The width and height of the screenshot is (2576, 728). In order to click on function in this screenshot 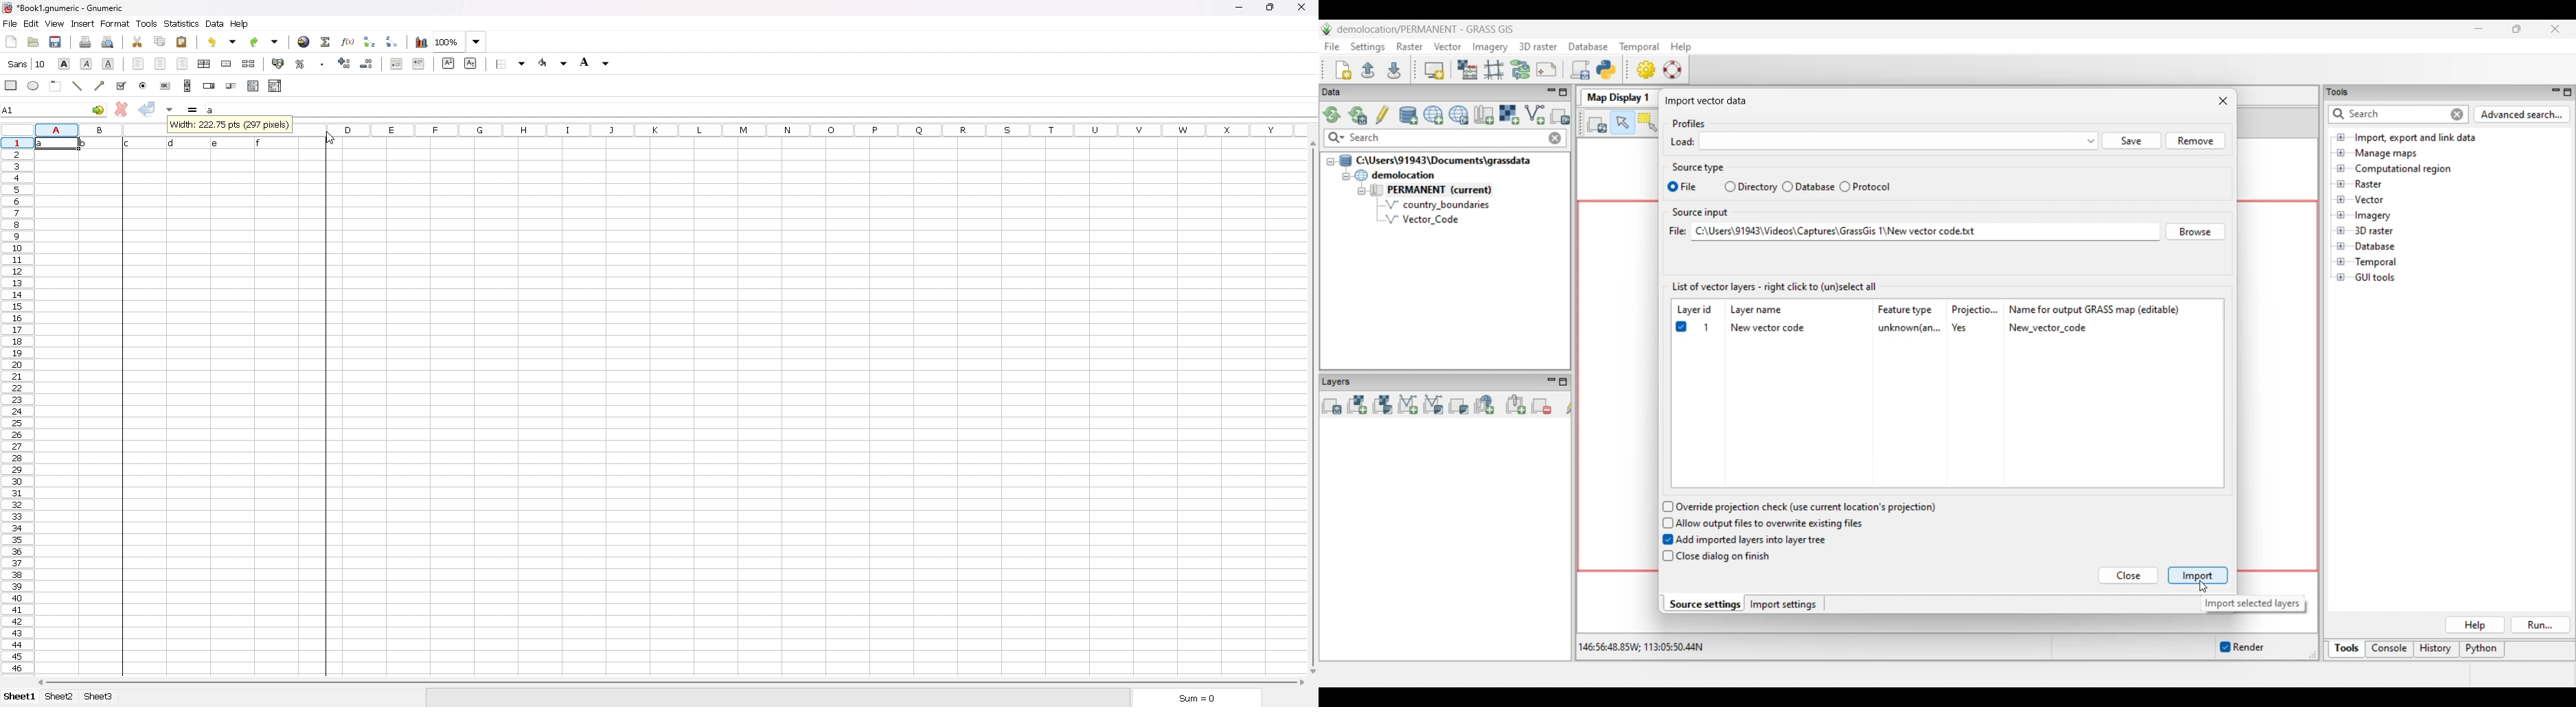, I will do `click(348, 42)`.